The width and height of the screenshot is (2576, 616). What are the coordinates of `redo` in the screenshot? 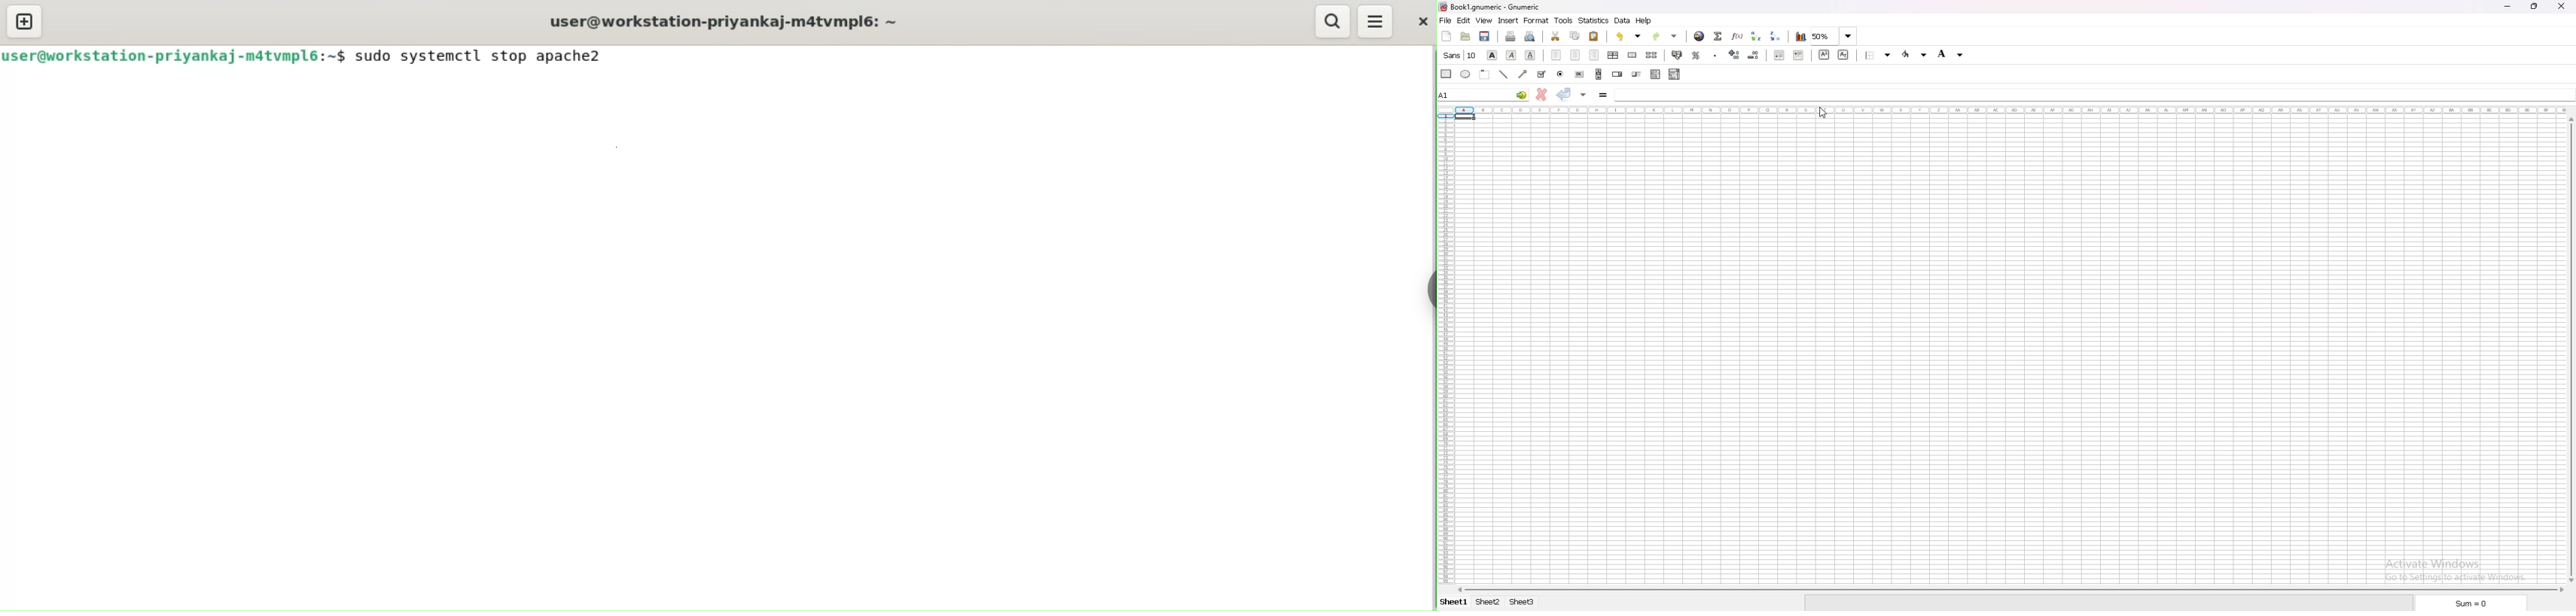 It's located at (1657, 36).